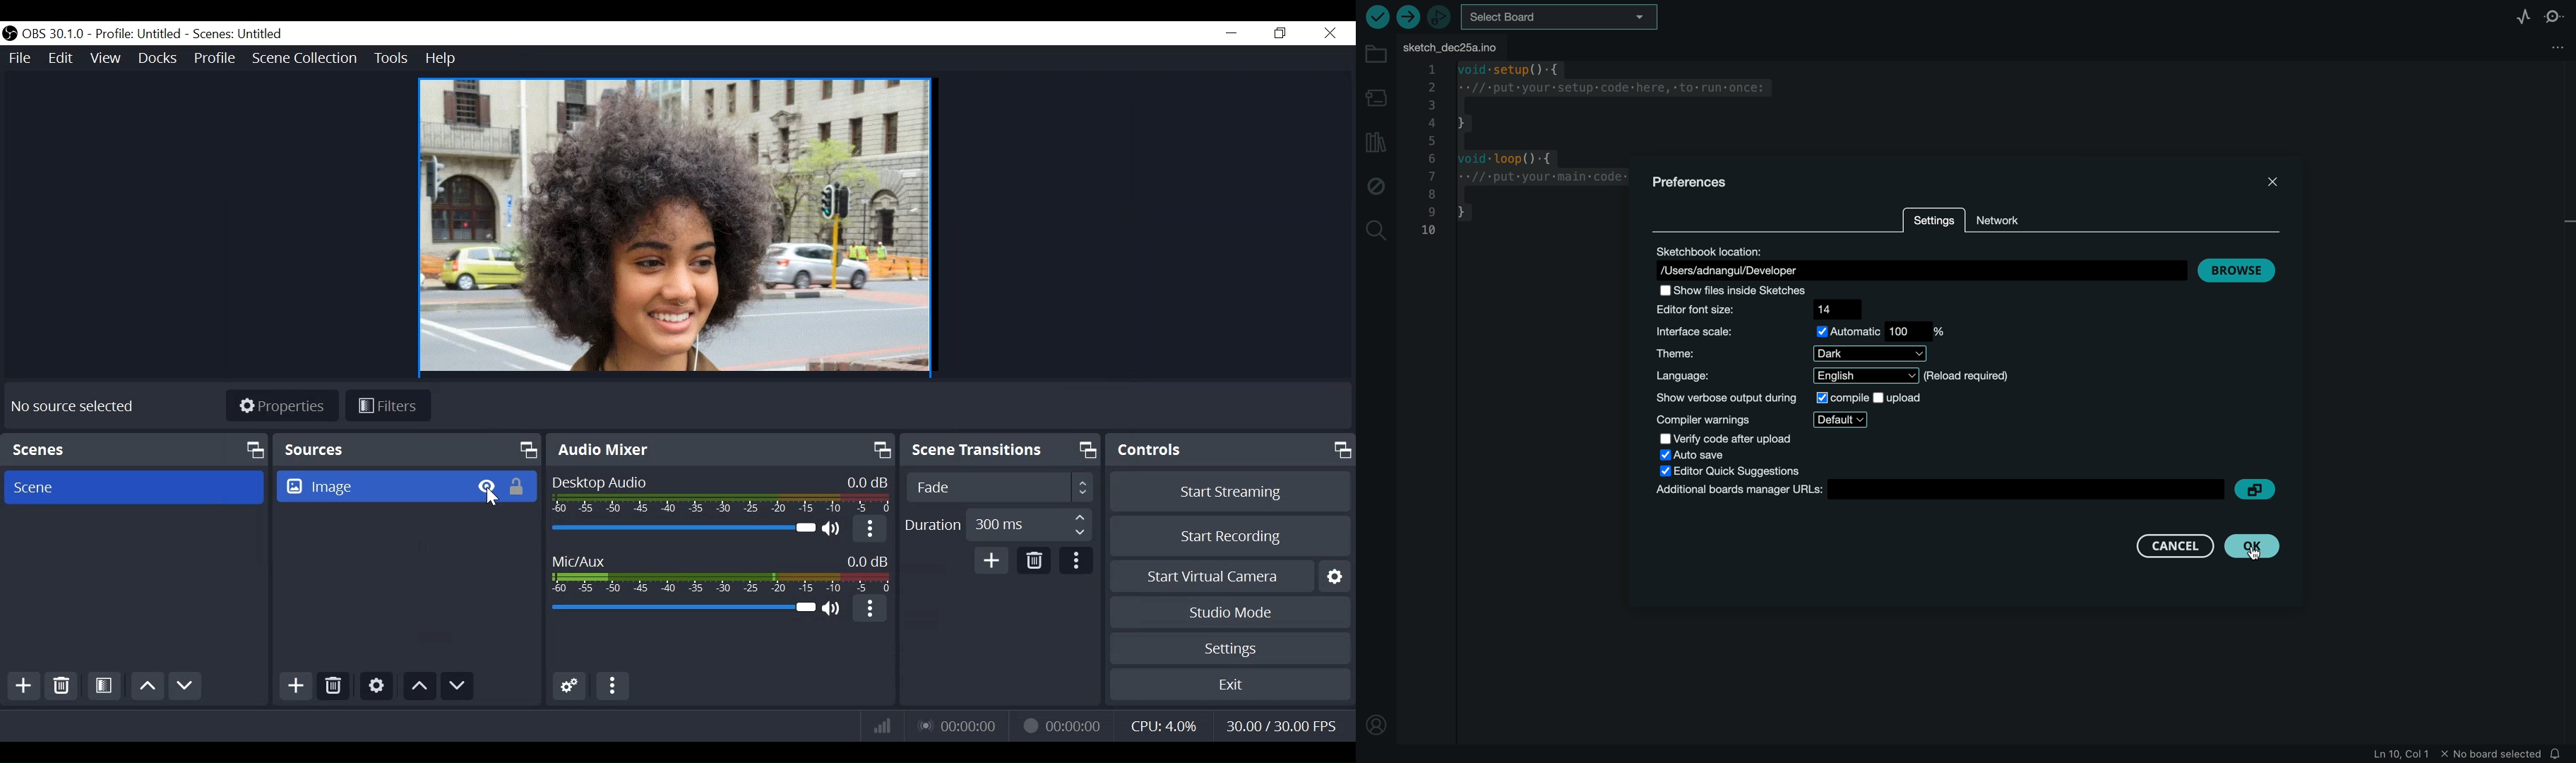  I want to click on File, so click(18, 56).